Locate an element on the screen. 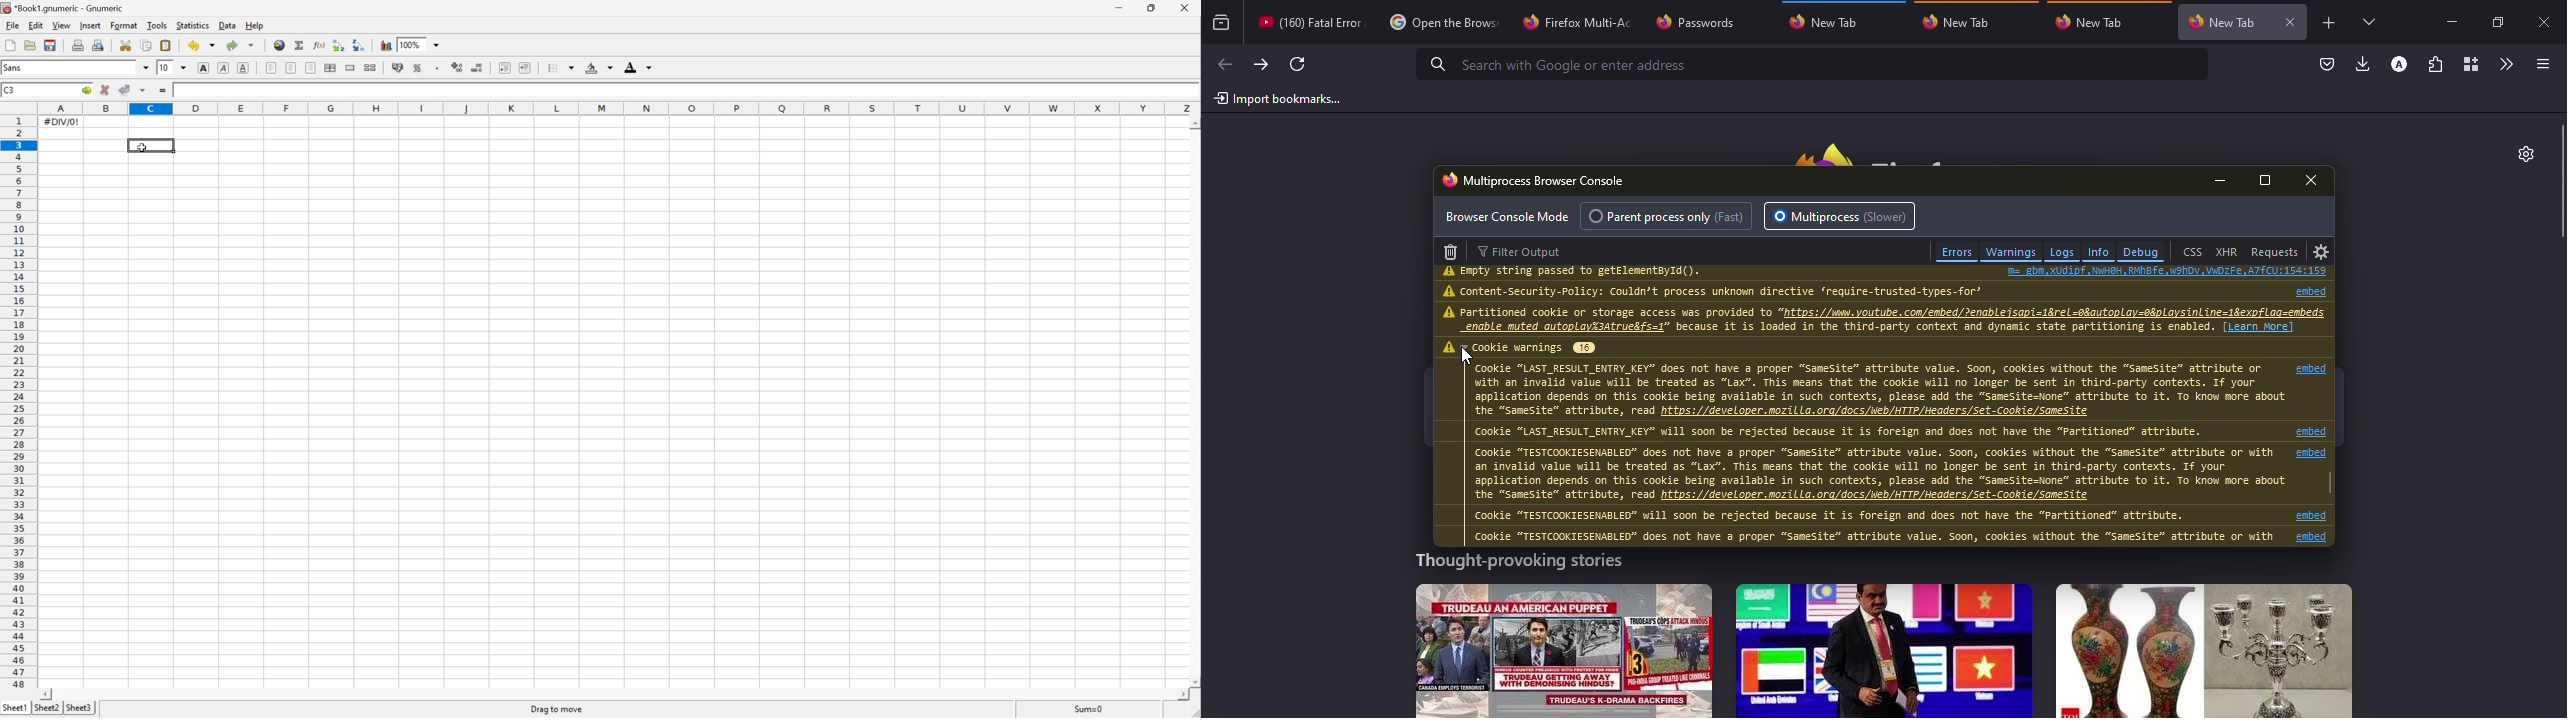 This screenshot has width=2576, height=728. Drag to move is located at coordinates (561, 708).